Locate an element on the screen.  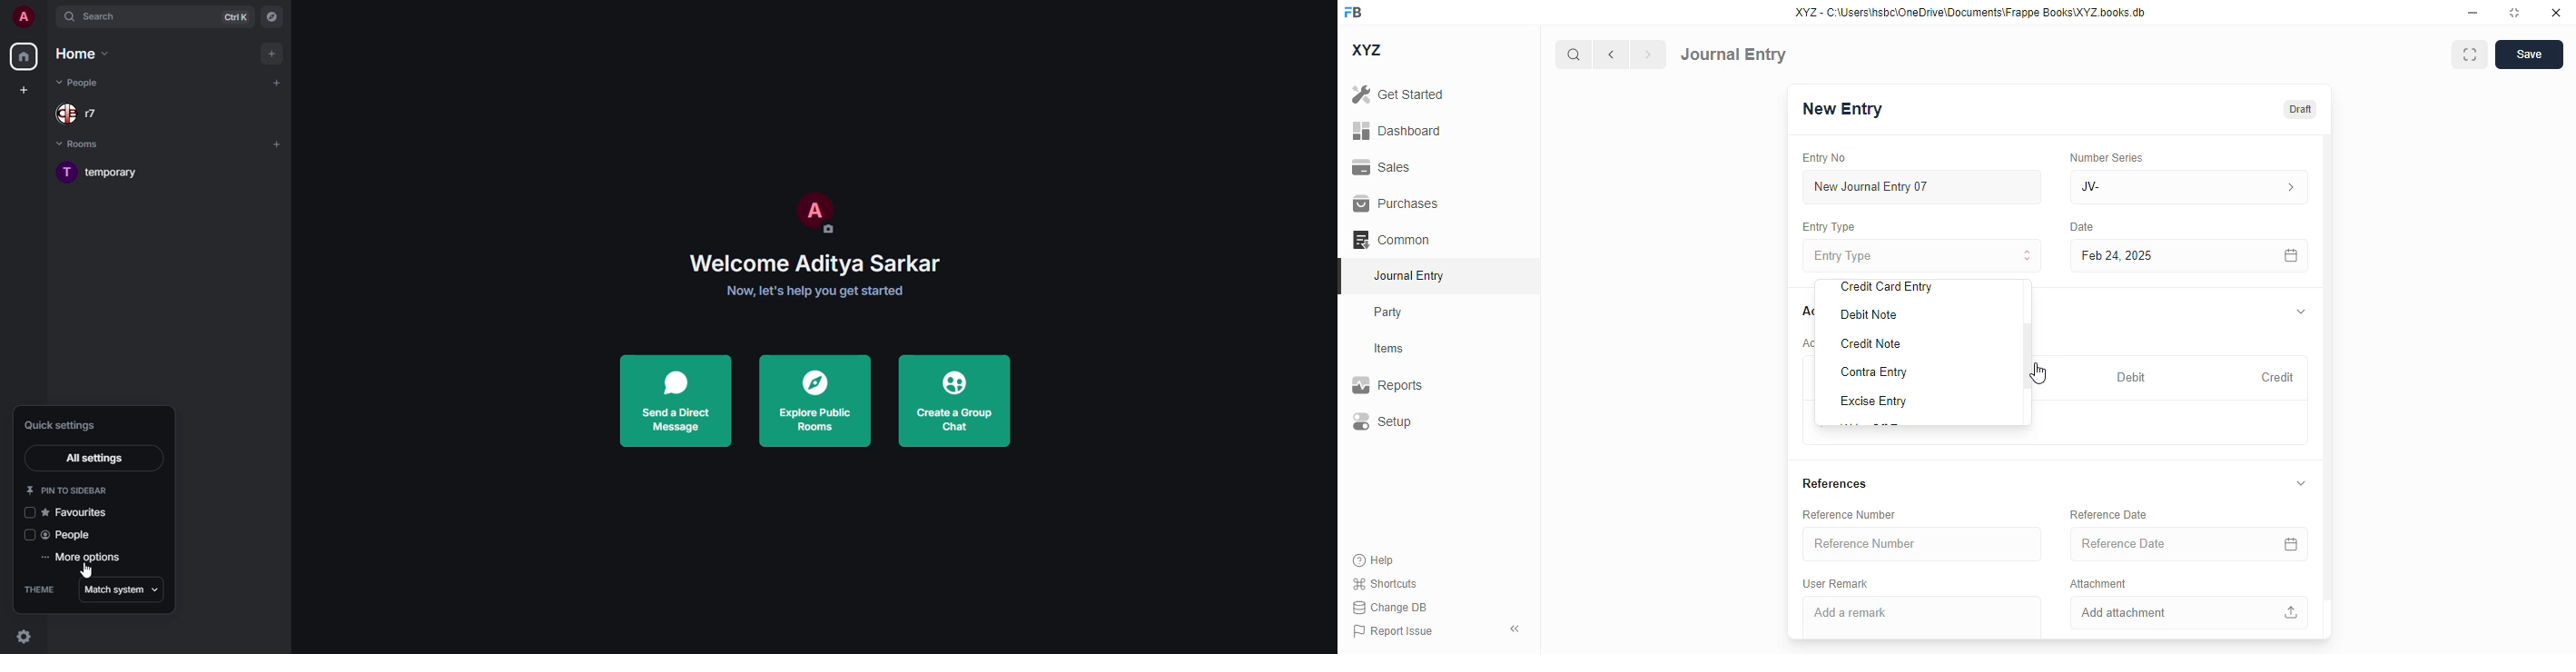
toggle sidebar is located at coordinates (1516, 629).